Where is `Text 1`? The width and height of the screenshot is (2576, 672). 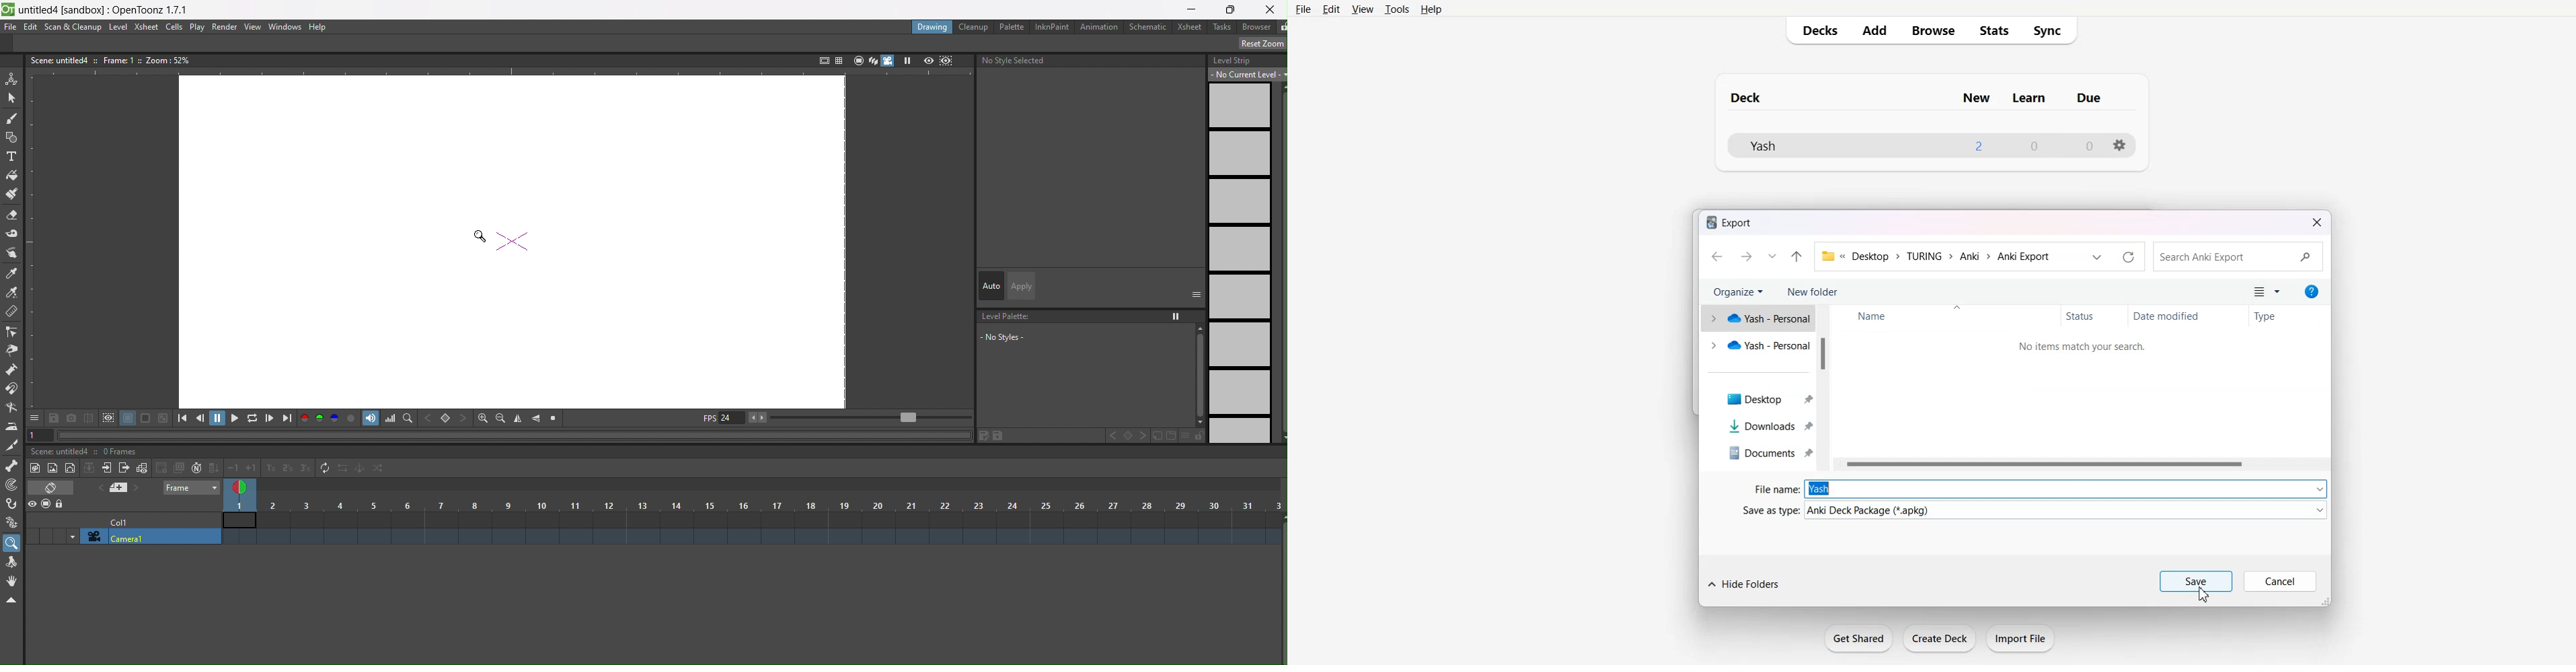 Text 1 is located at coordinates (1732, 222).